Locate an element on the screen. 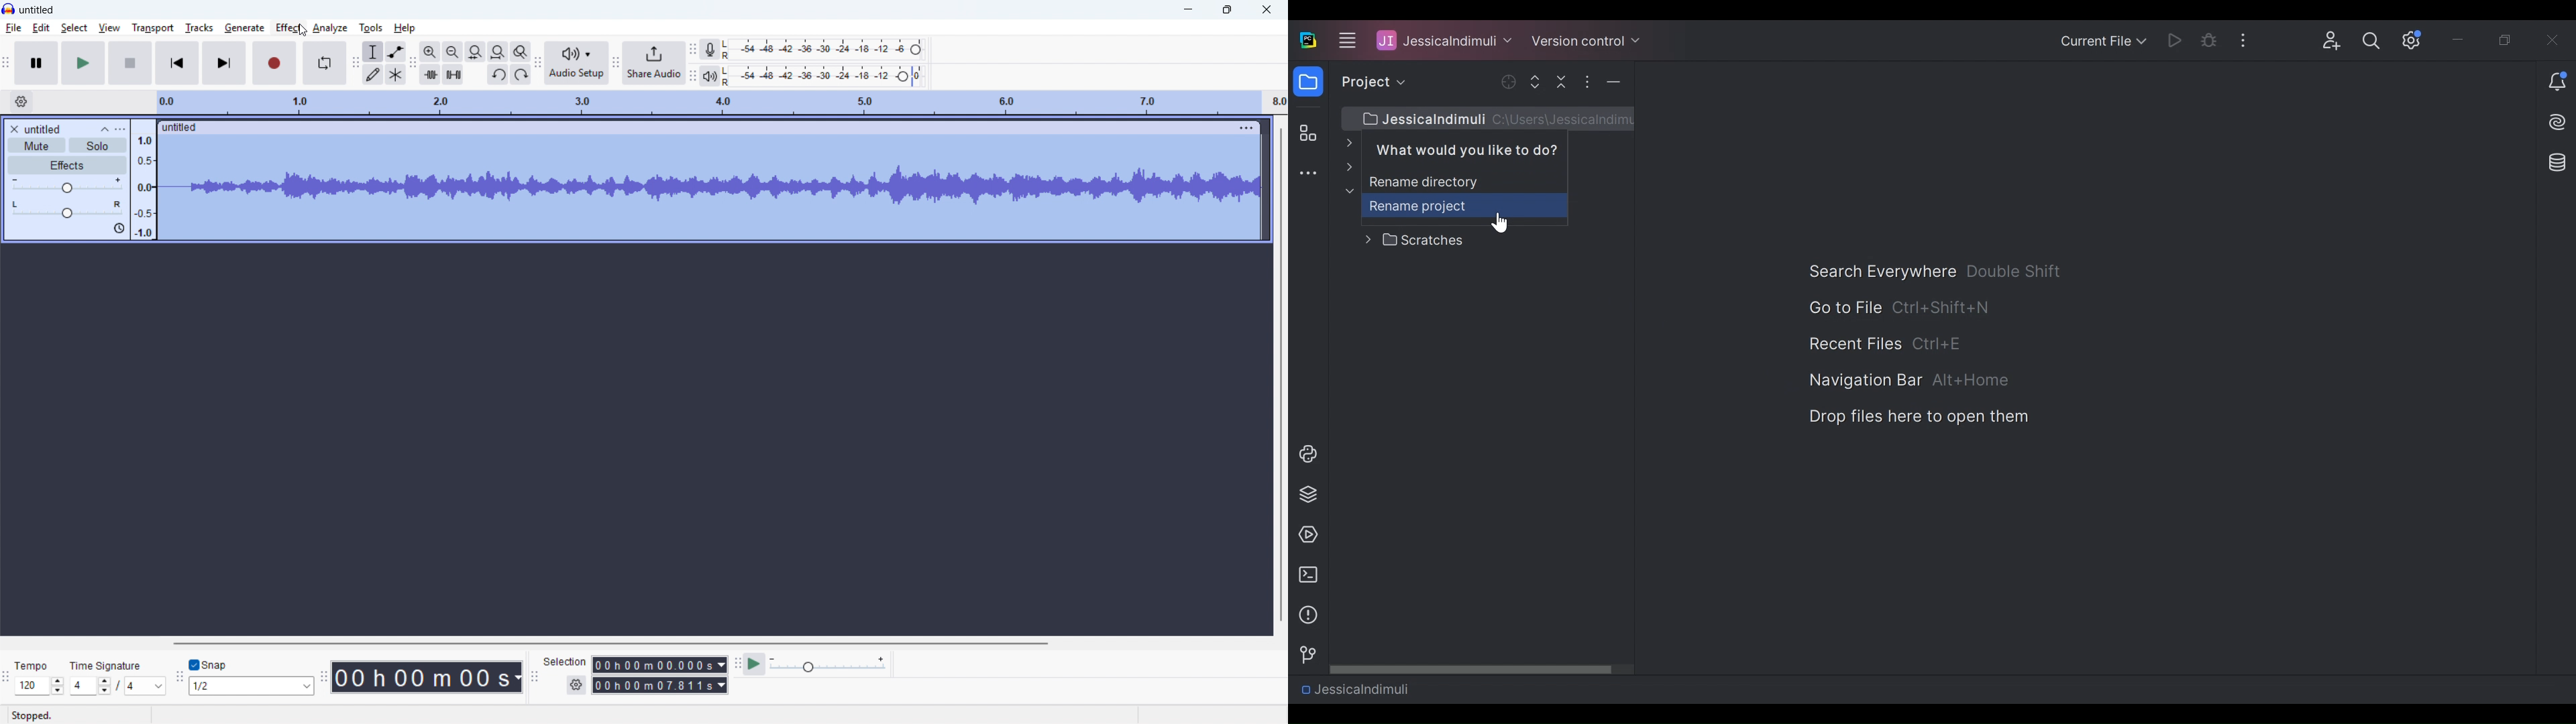 The image size is (2576, 728). Snipping toolbar  is located at coordinates (178, 680).